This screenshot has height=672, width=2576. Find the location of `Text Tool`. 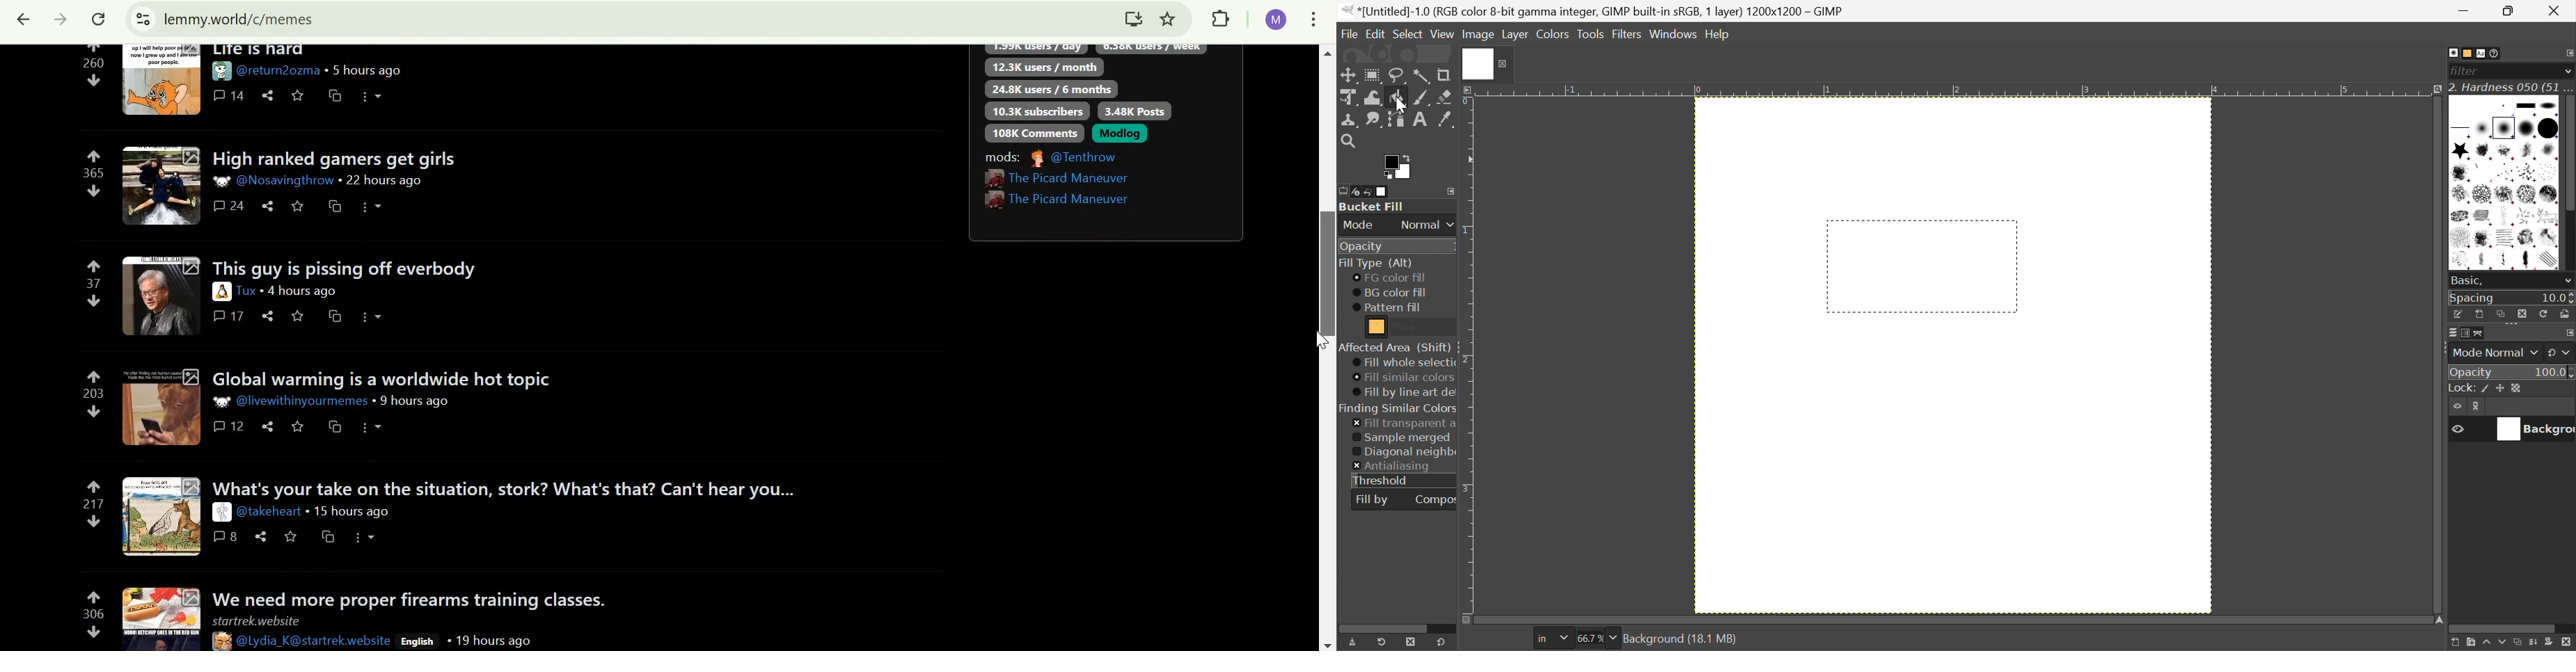

Text Tool is located at coordinates (1420, 119).